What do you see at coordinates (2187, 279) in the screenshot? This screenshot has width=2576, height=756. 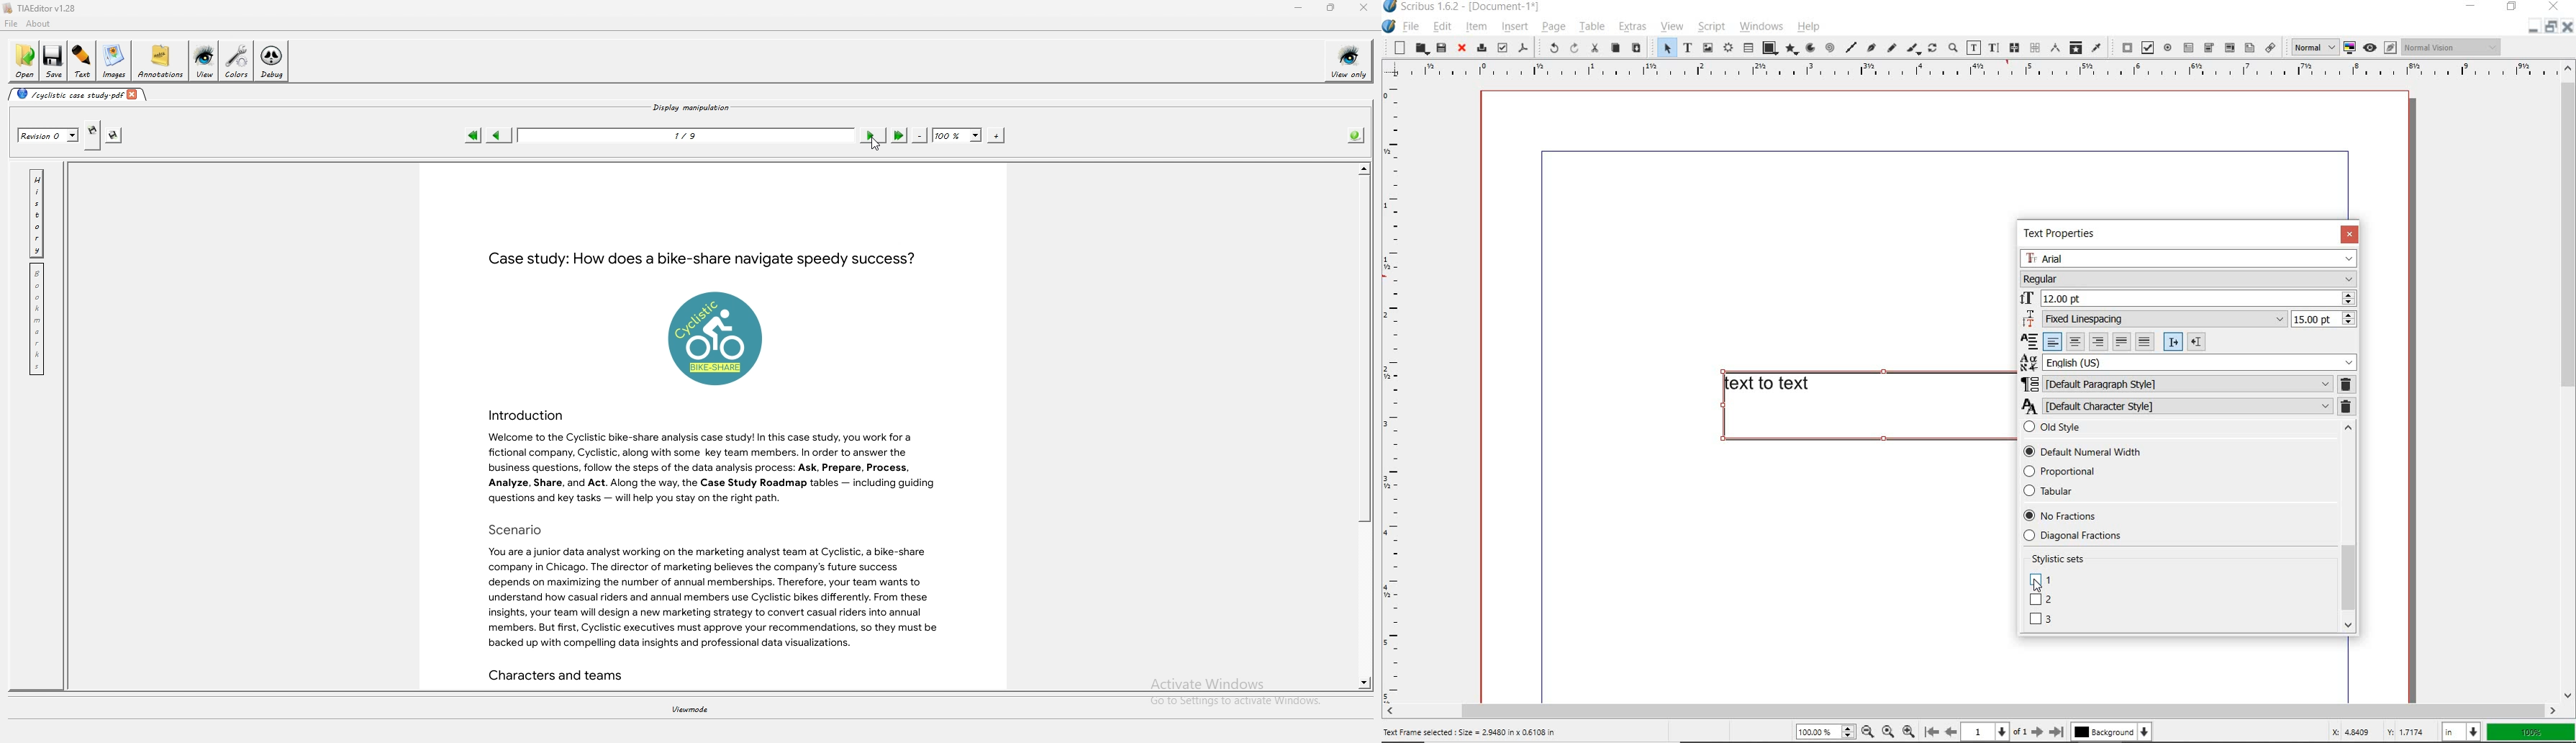 I see `Regular` at bounding box center [2187, 279].